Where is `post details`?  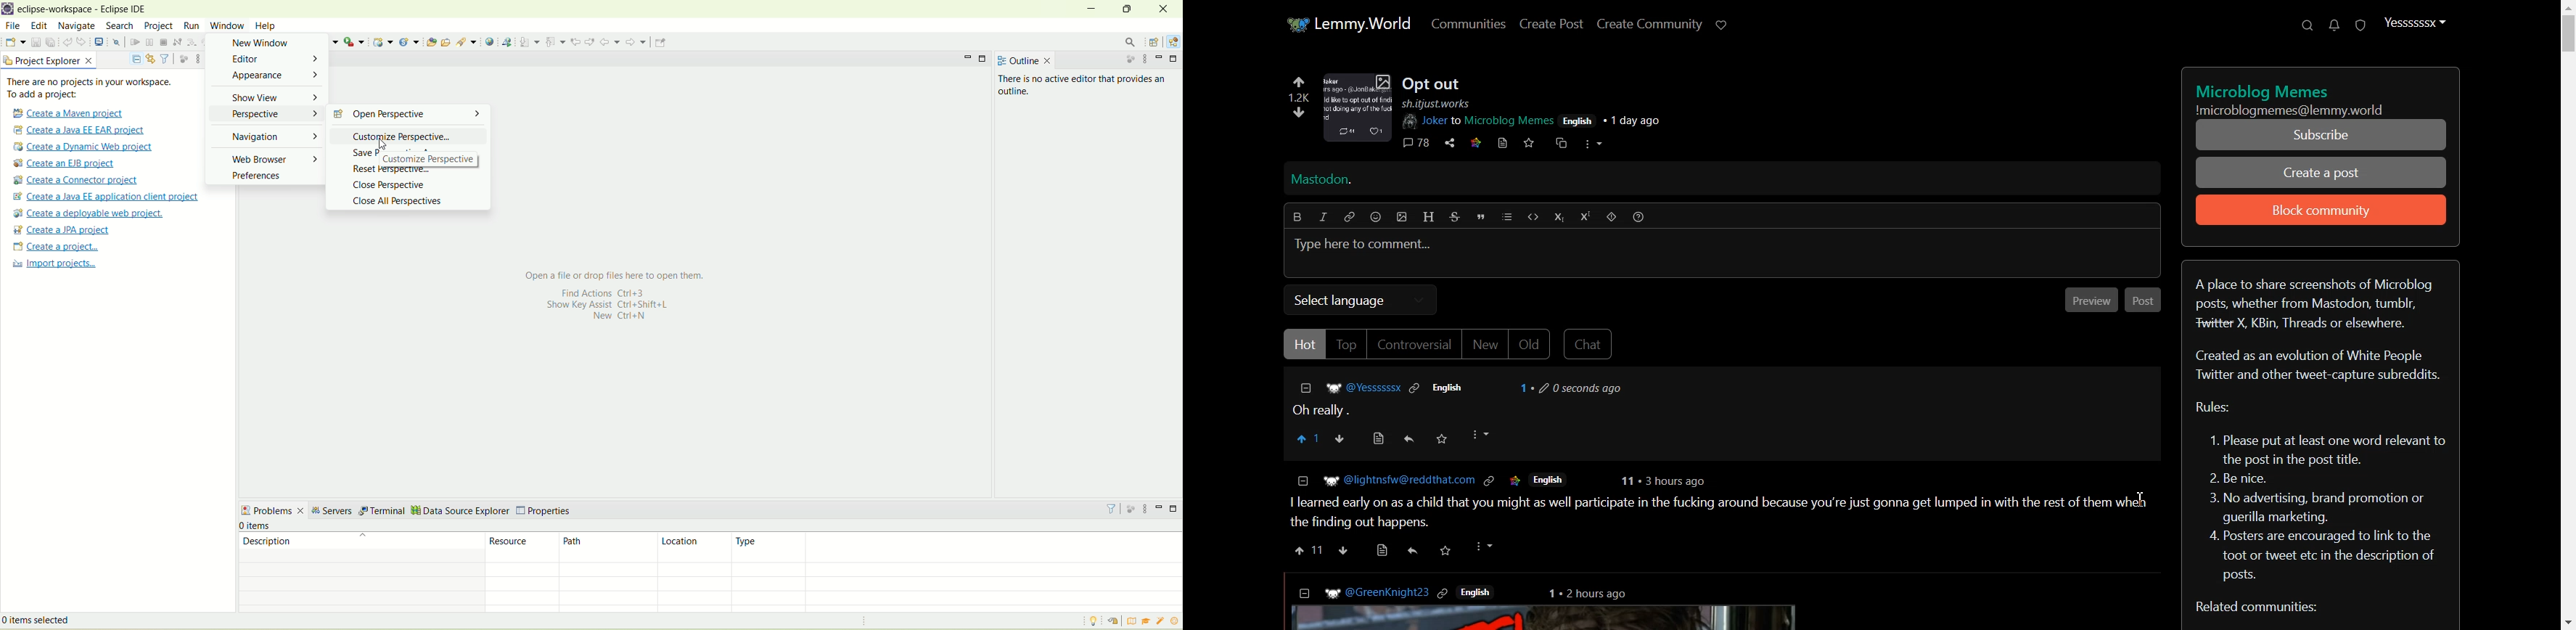
post details is located at coordinates (1546, 112).